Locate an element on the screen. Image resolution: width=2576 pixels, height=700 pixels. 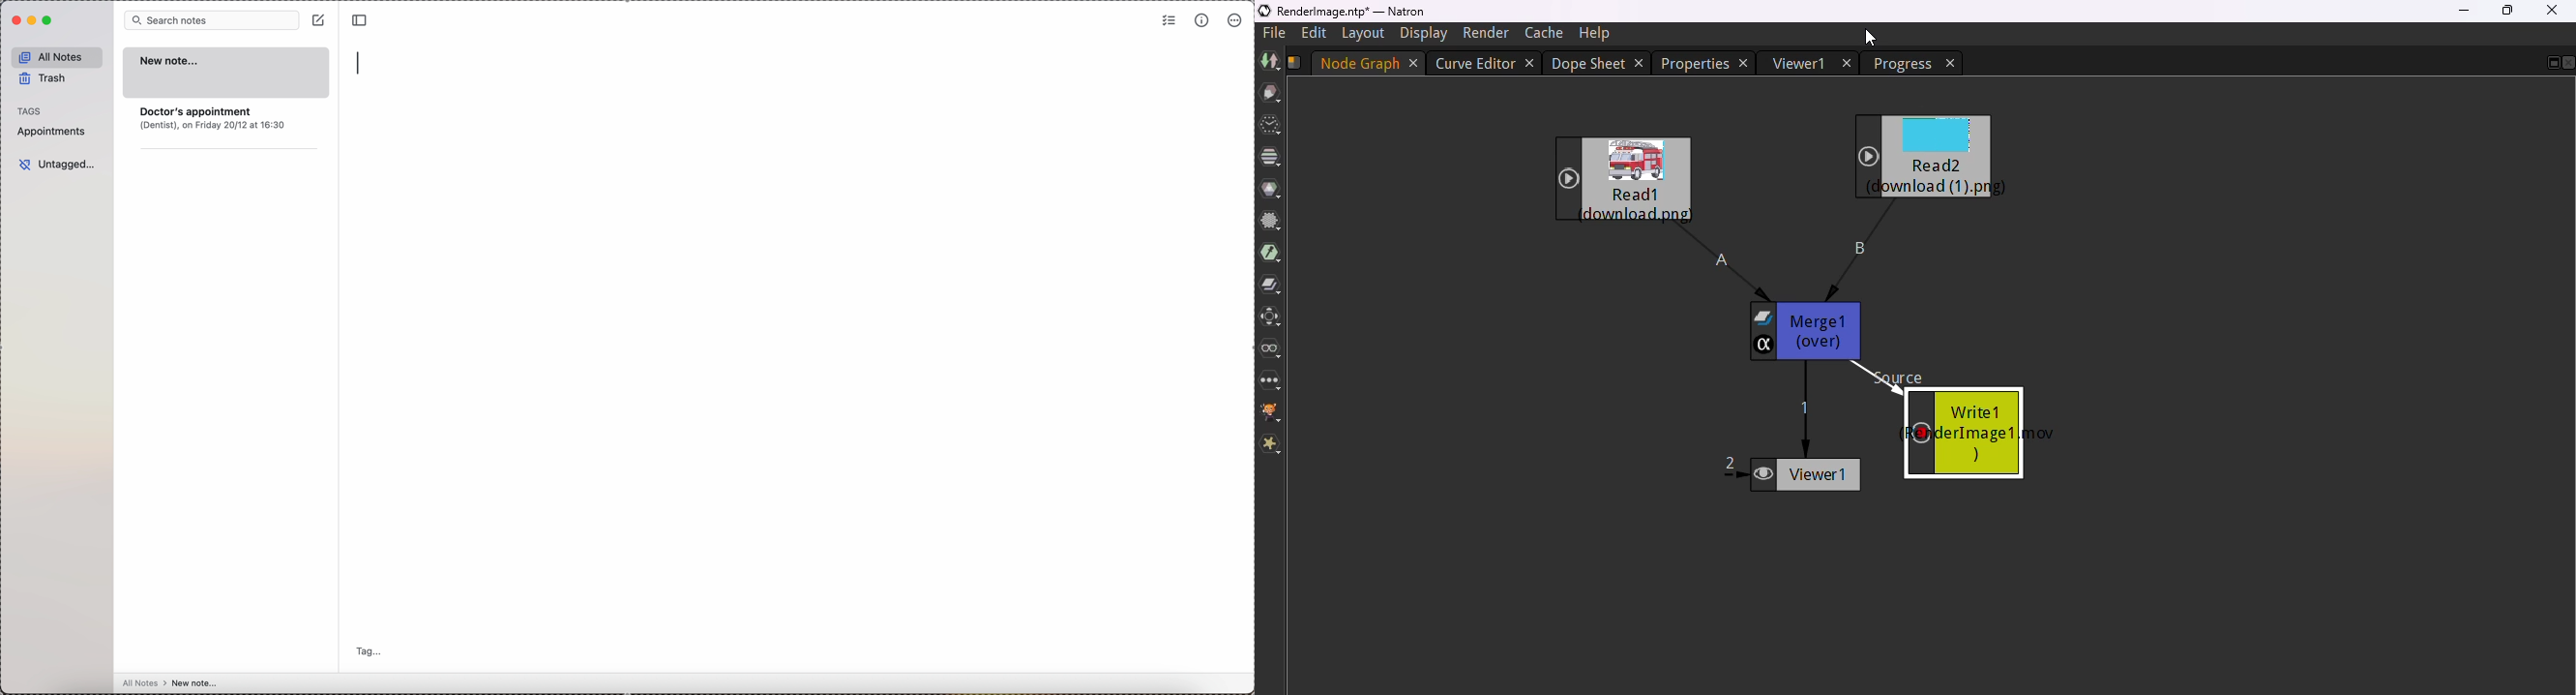
help is located at coordinates (1595, 34).